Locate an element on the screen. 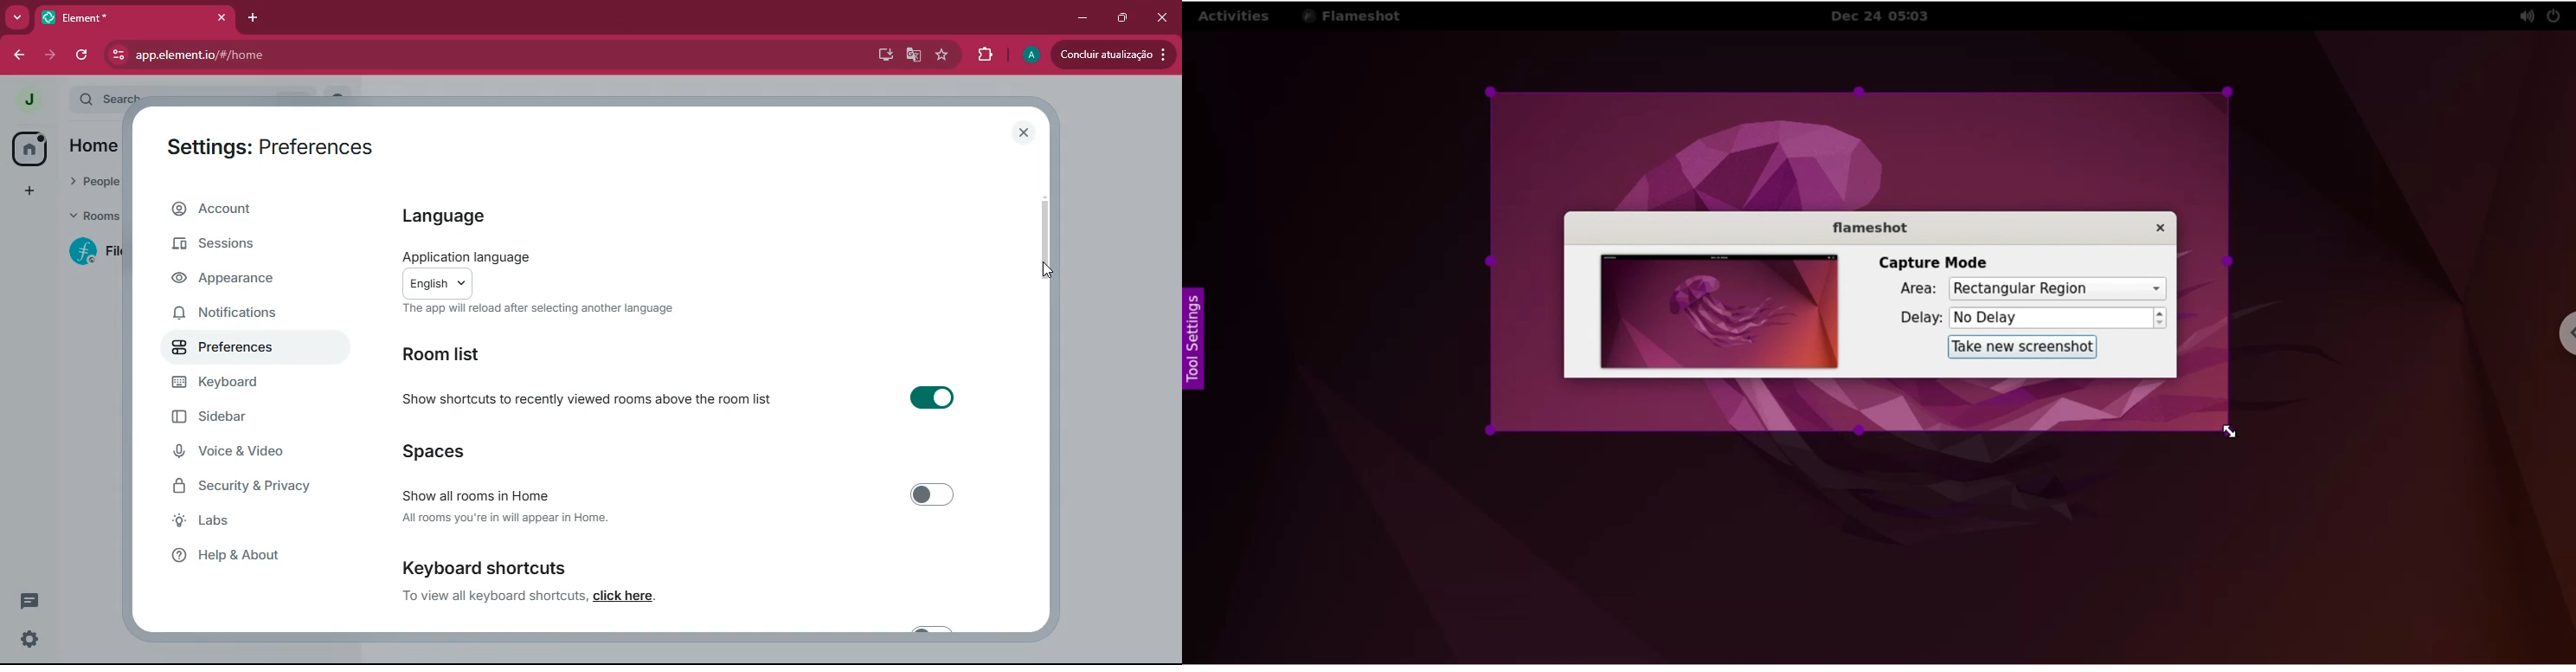 This screenshot has width=2576, height=672. language is located at coordinates (457, 218).